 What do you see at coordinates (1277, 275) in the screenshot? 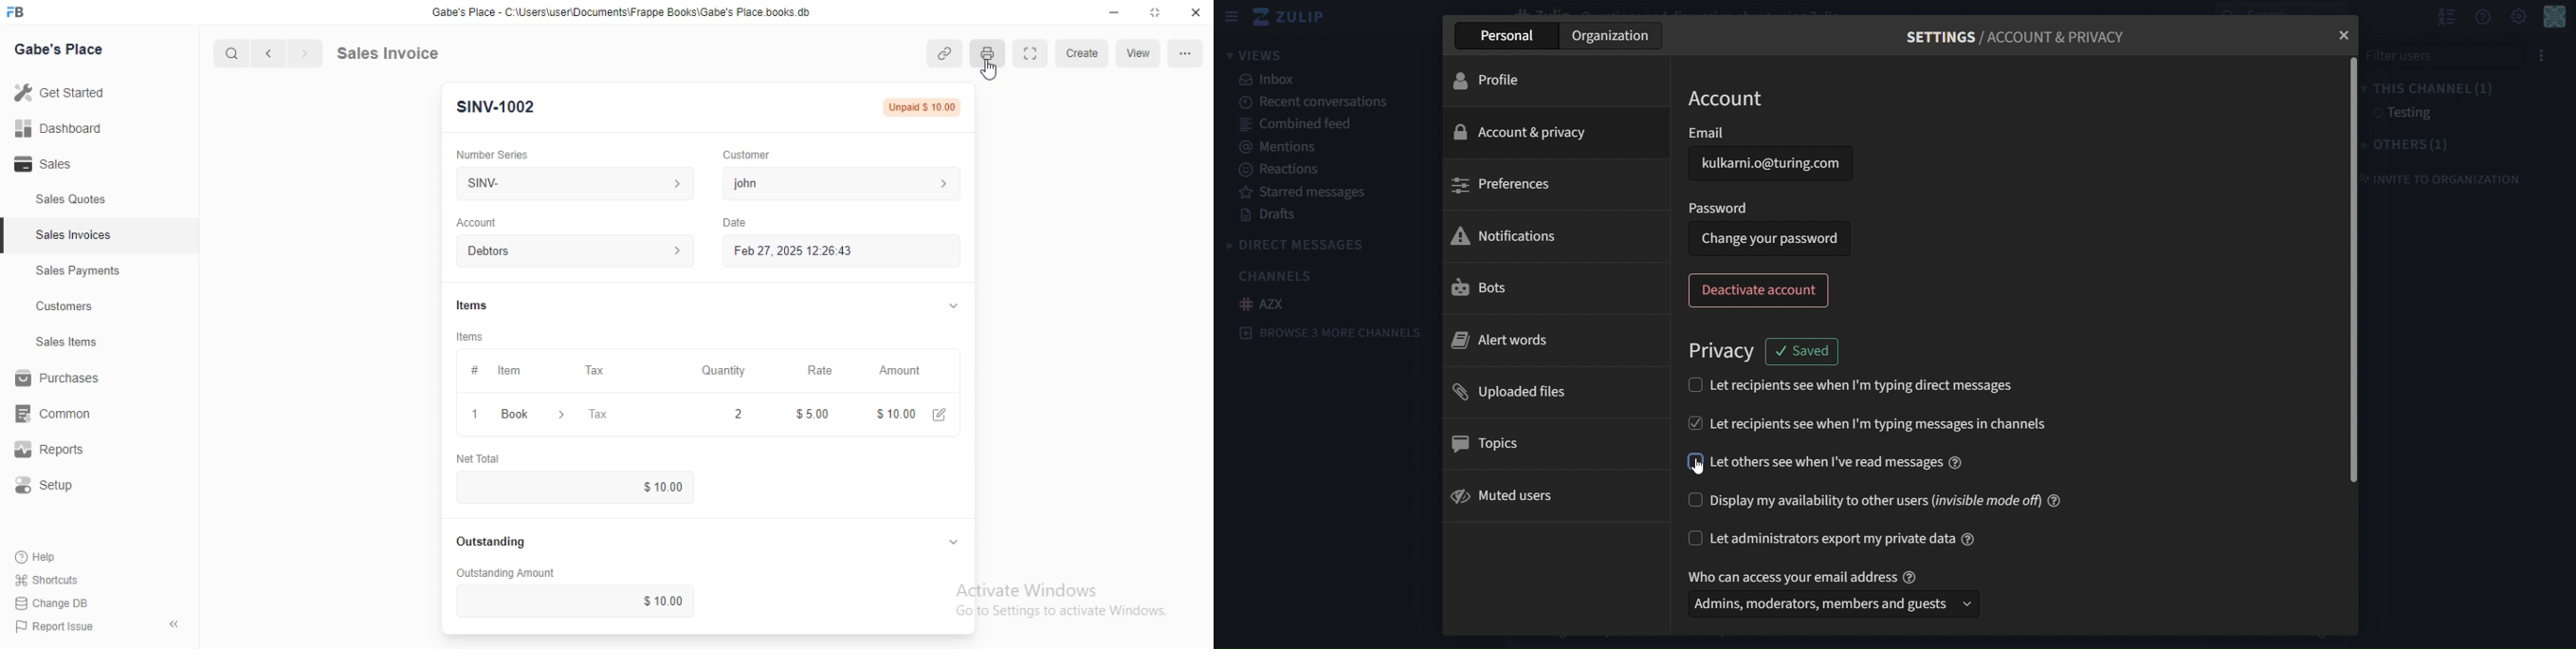
I see `channels` at bounding box center [1277, 275].